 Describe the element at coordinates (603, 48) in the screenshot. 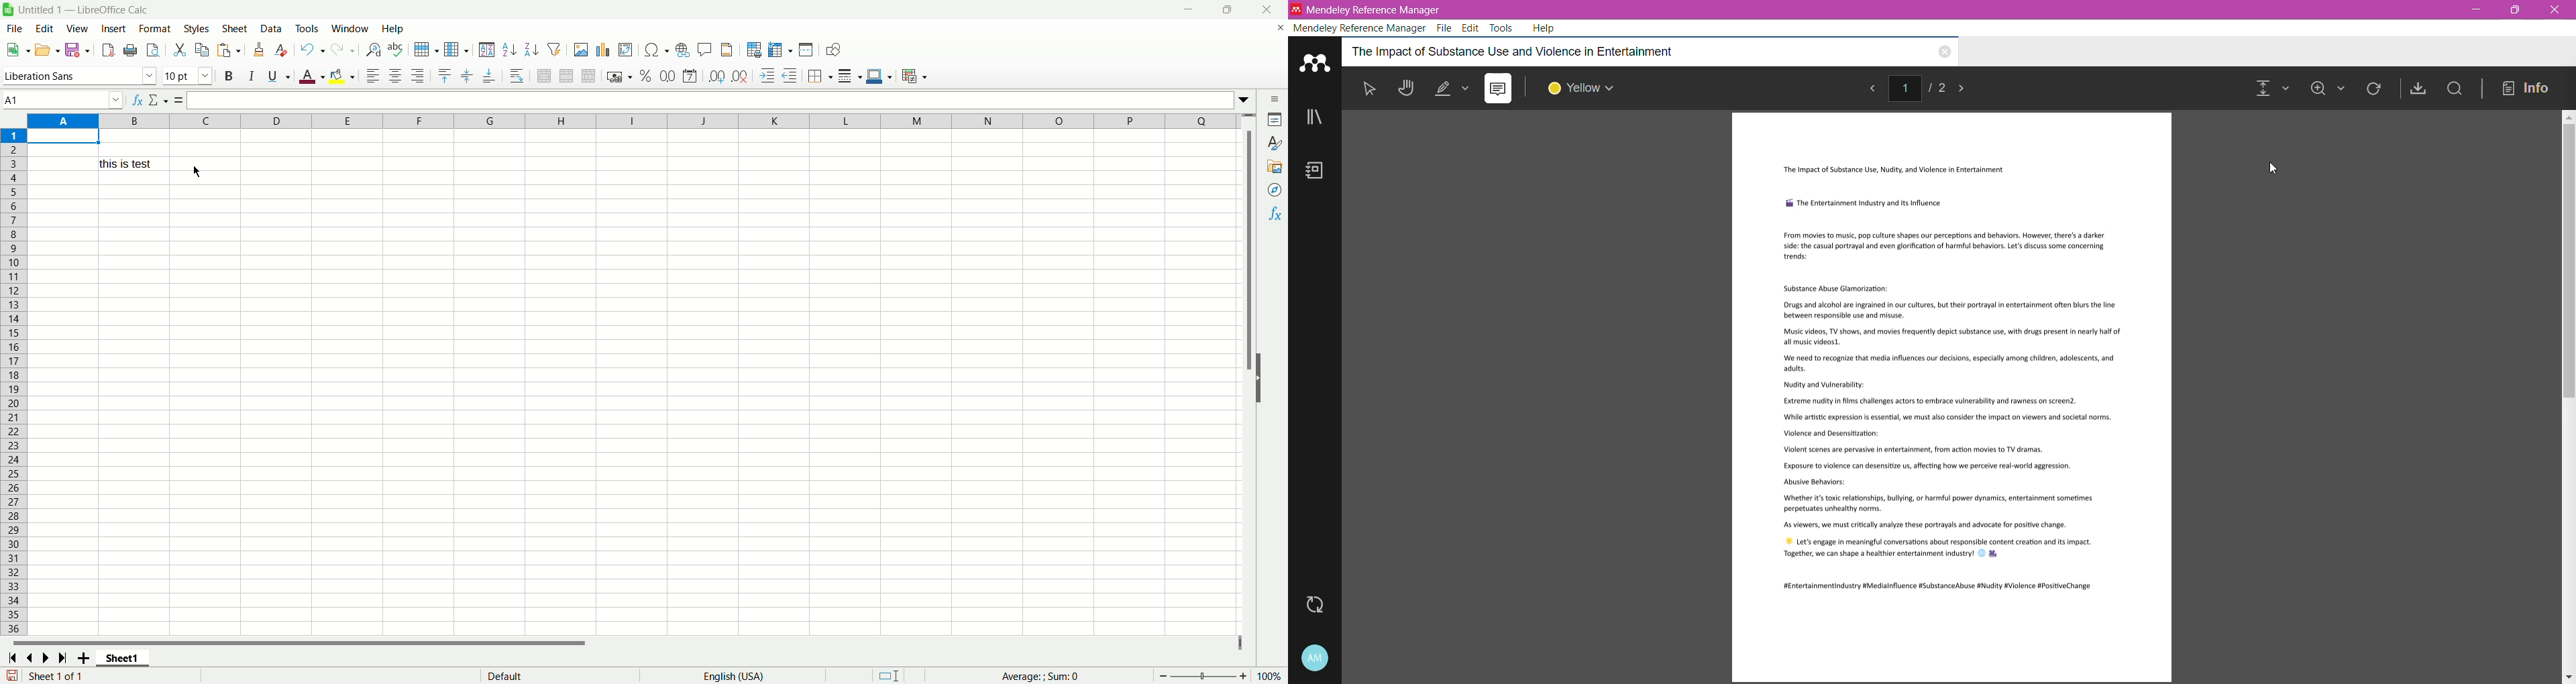

I see `chart` at that location.